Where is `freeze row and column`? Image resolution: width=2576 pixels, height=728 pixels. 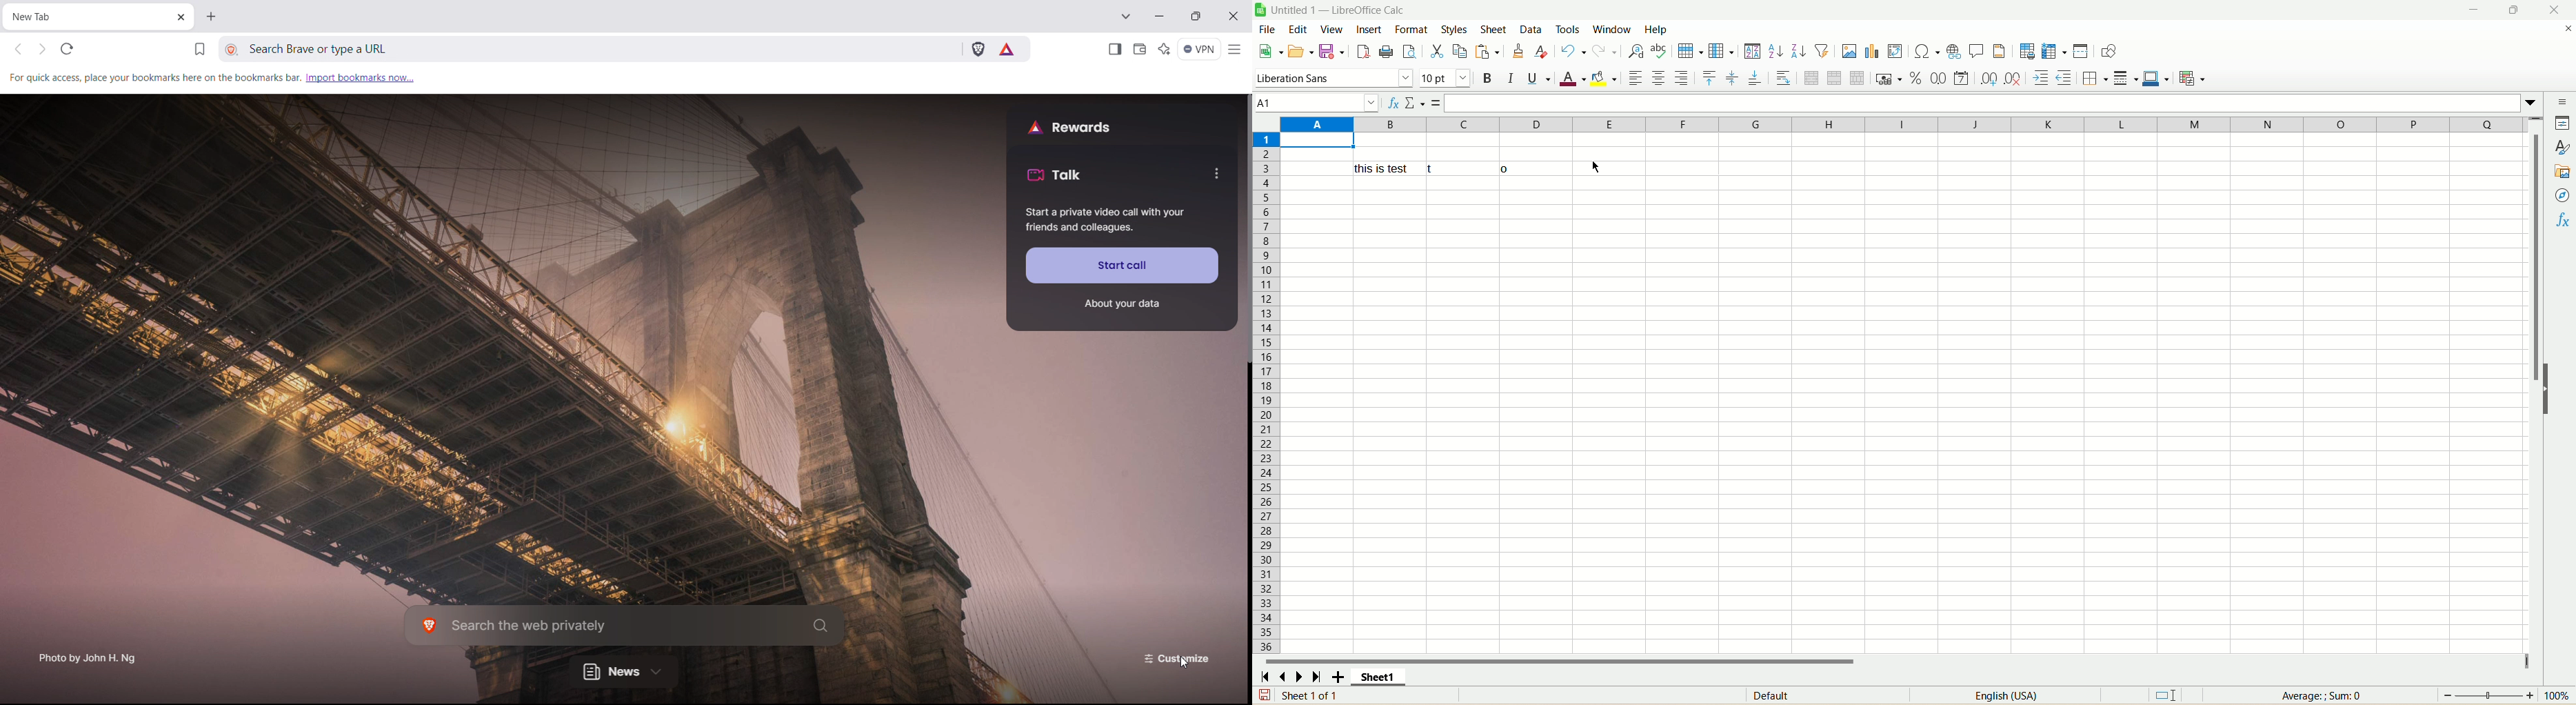 freeze row and column is located at coordinates (2053, 52).